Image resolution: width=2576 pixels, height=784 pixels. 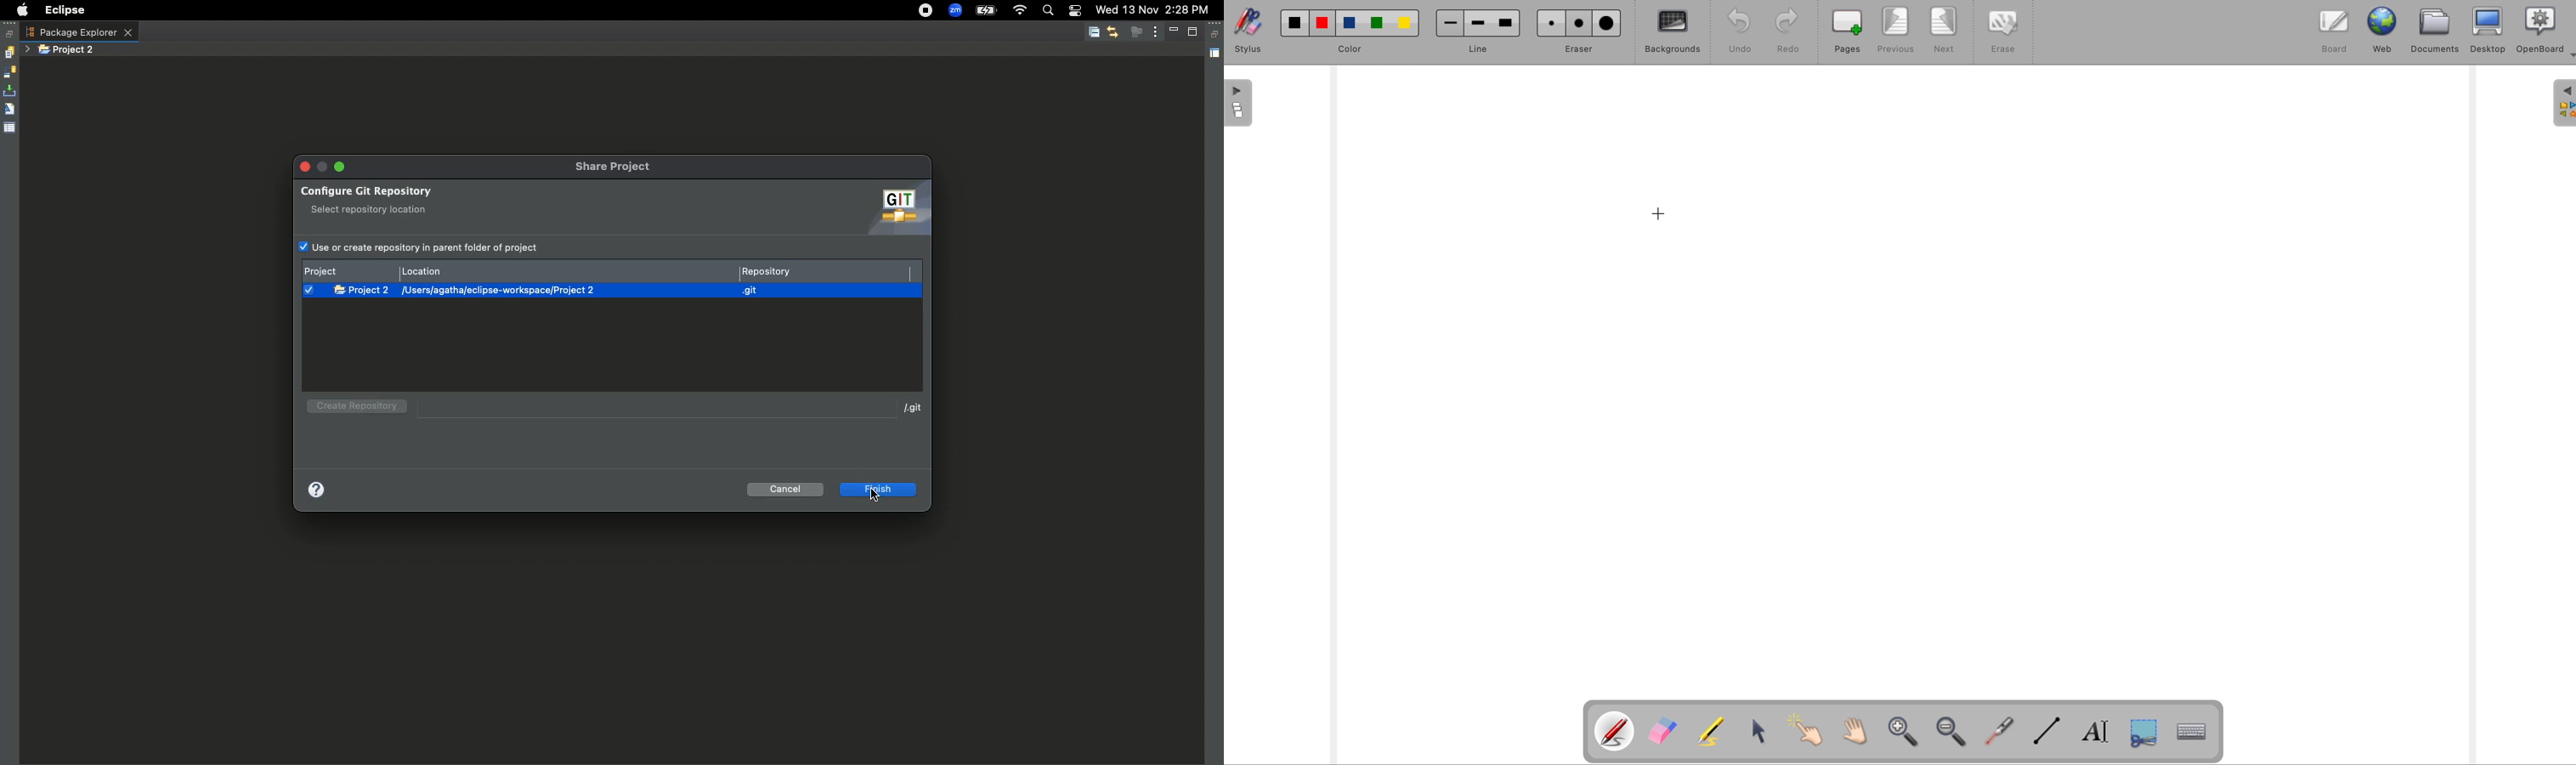 I want to click on pen, so click(x=1615, y=731).